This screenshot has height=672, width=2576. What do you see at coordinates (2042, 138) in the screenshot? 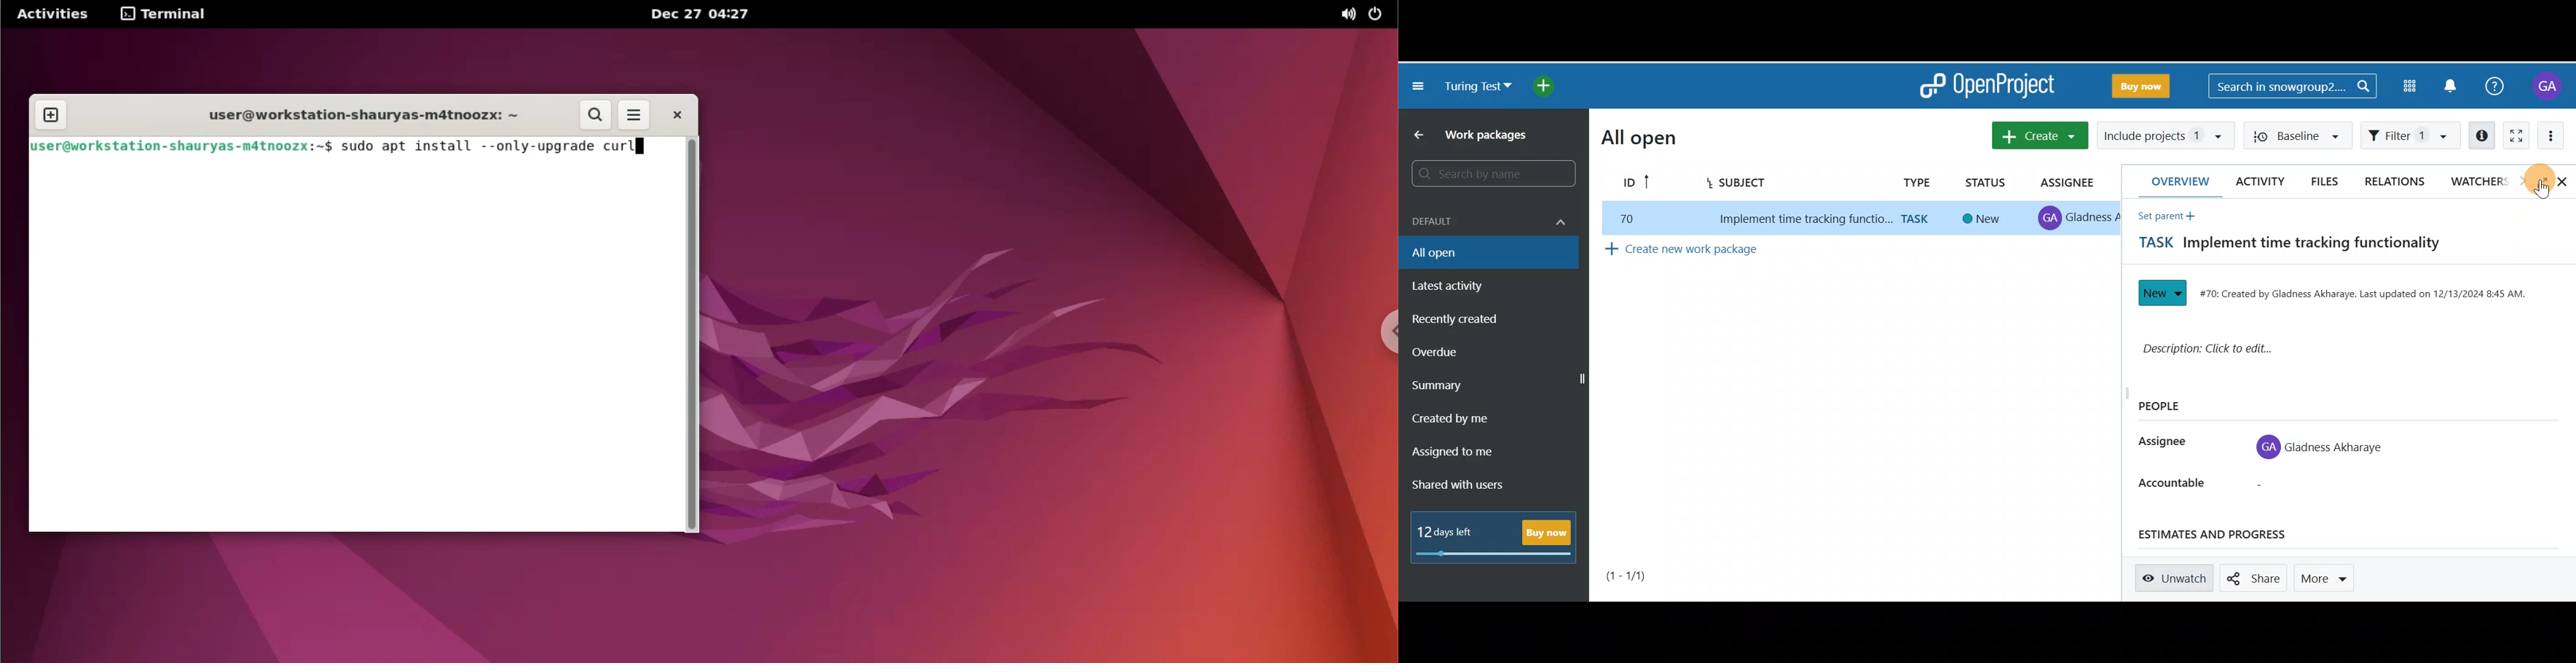
I see `Create` at bounding box center [2042, 138].